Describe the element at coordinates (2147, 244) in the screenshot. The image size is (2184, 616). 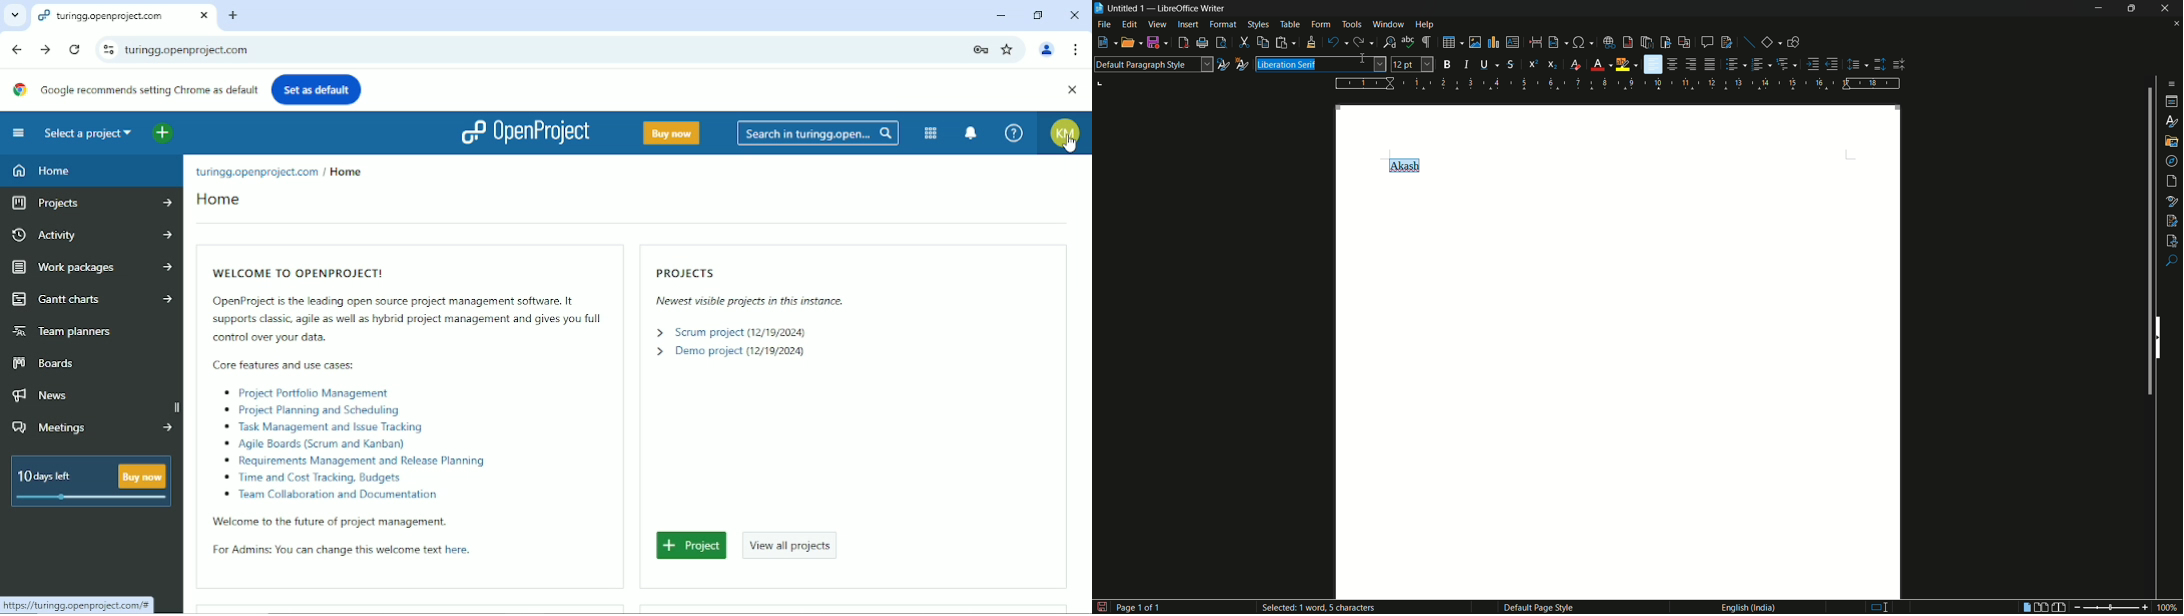
I see `scroll bar` at that location.